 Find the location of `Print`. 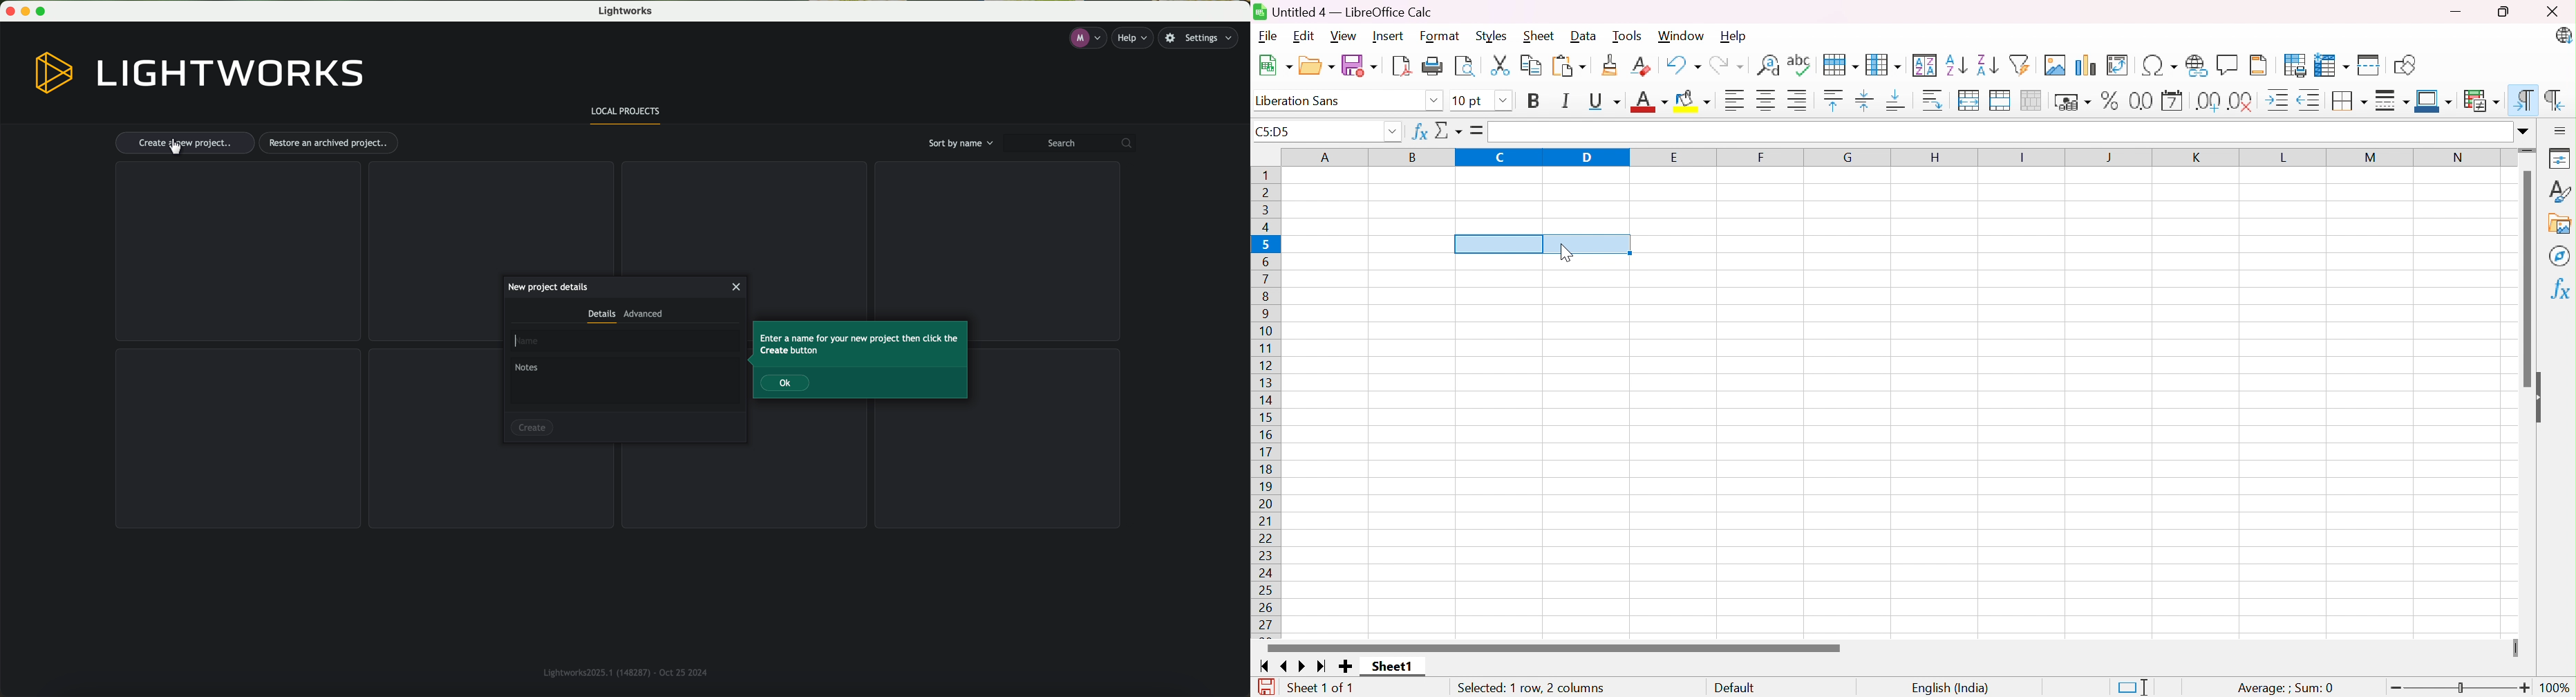

Print is located at coordinates (1435, 65).